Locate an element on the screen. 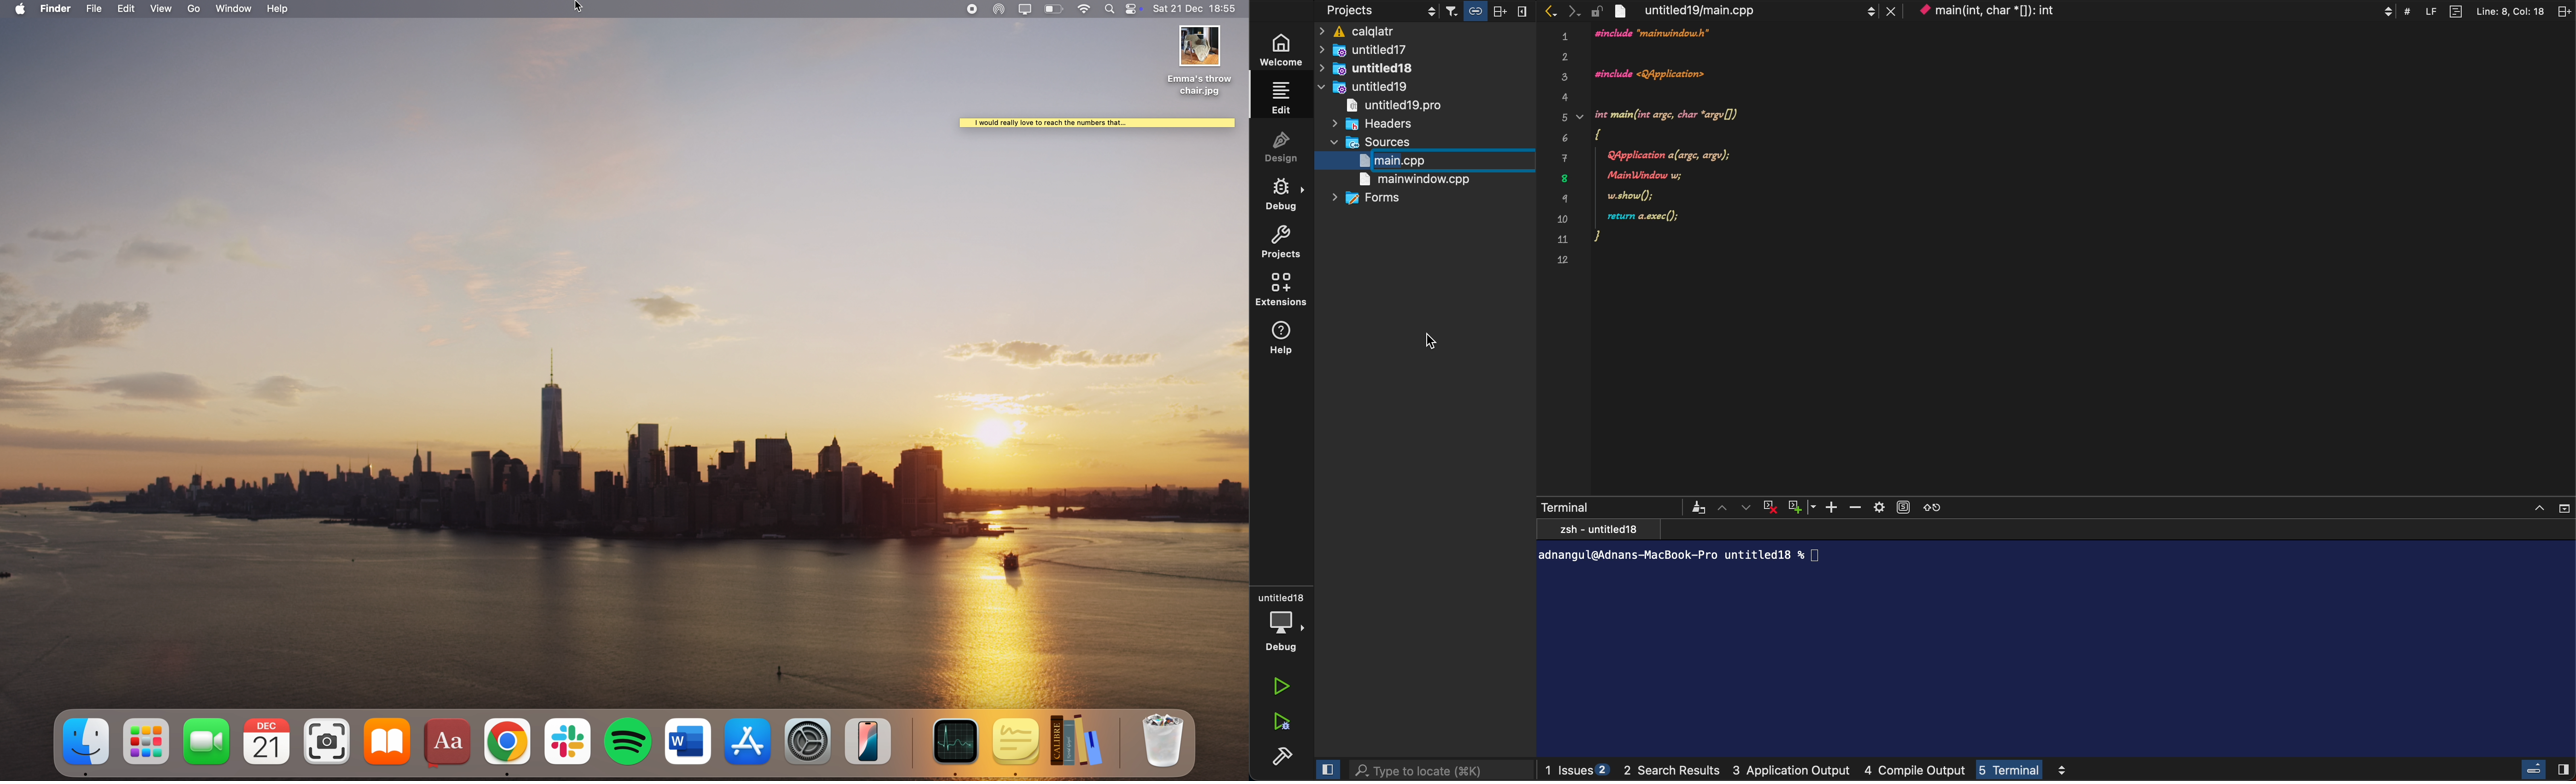 Image resolution: width=2576 pixels, height=784 pixels. untitled19pro is located at coordinates (1393, 106).